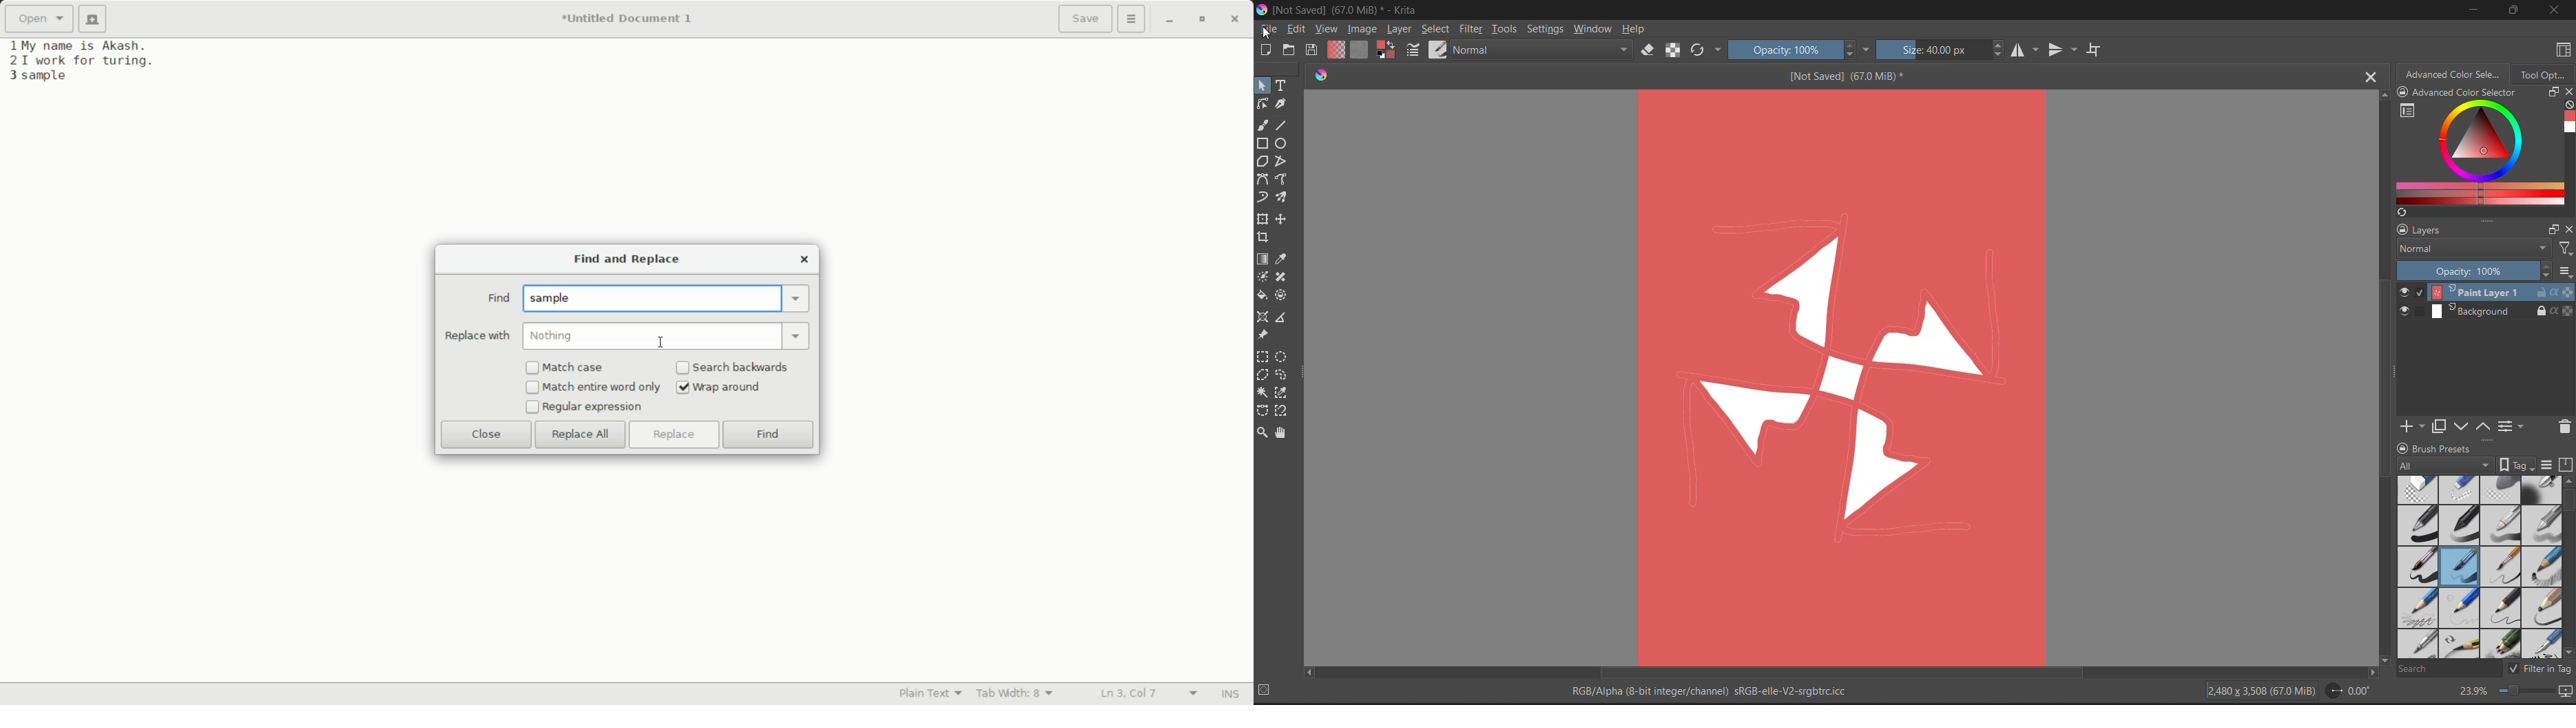 The width and height of the screenshot is (2576, 728). Describe the element at coordinates (1386, 48) in the screenshot. I see `background color selector` at that location.